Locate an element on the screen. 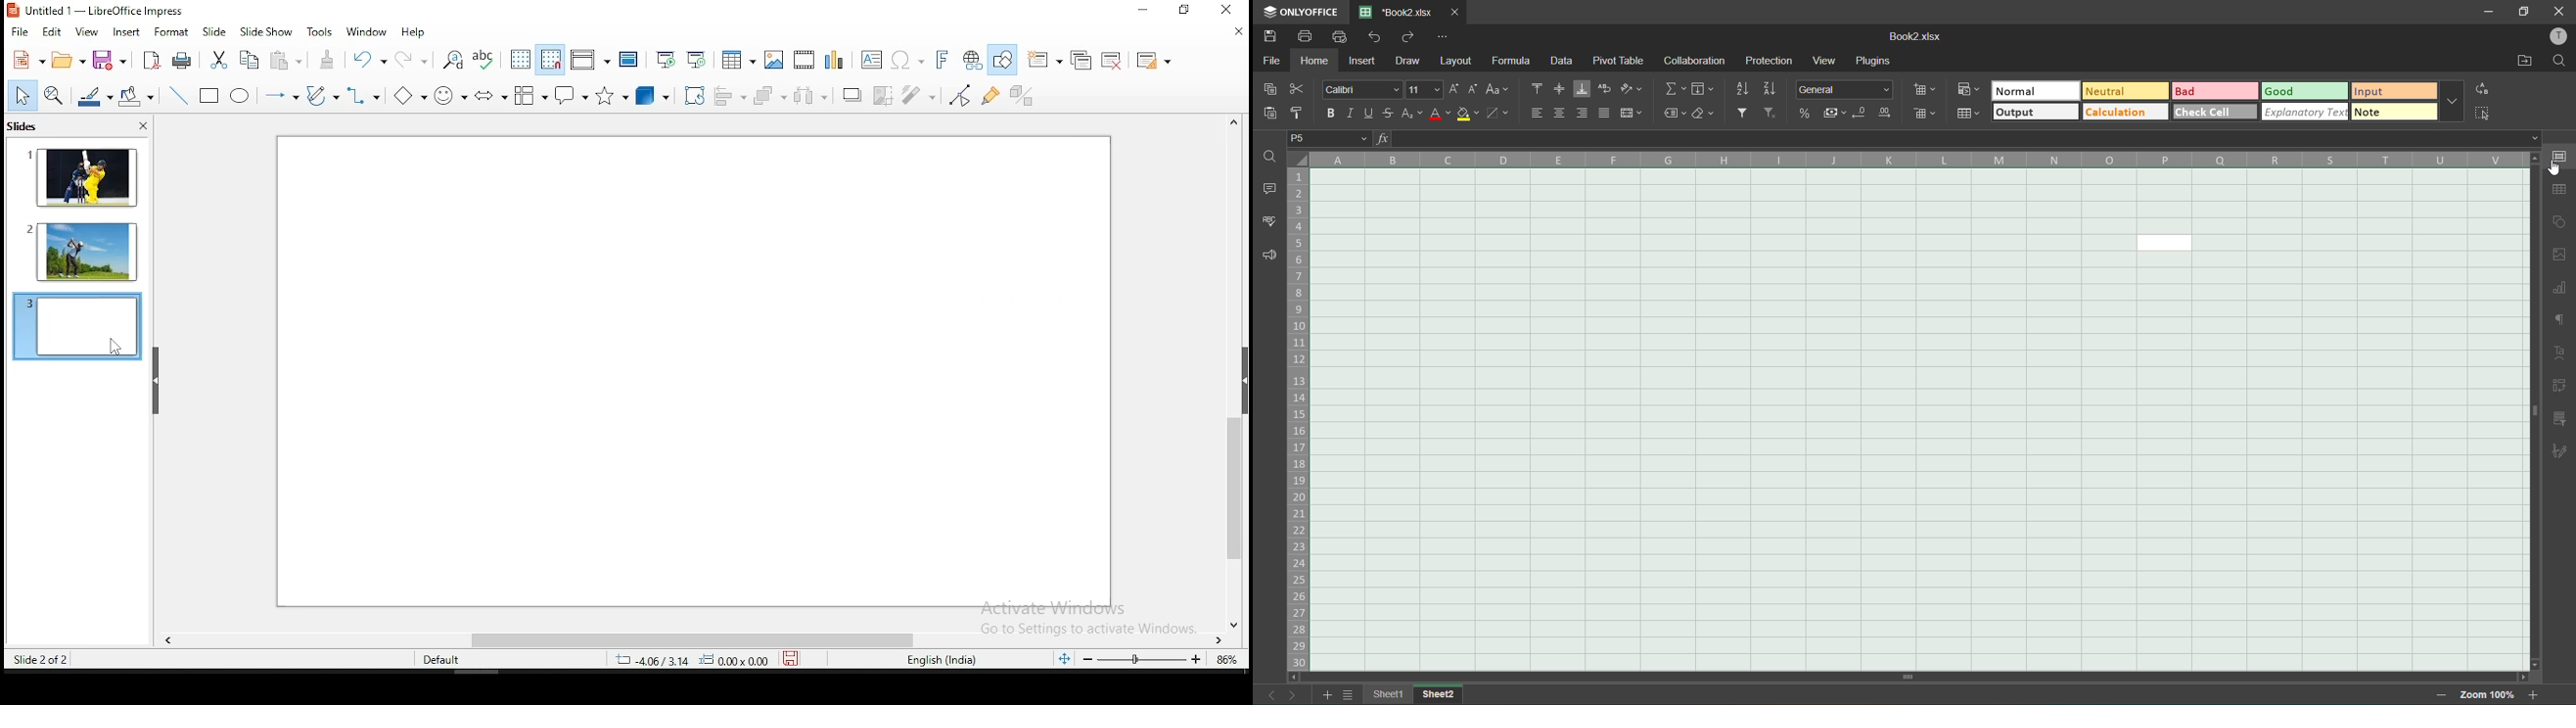 The height and width of the screenshot is (728, 2576). shapes is located at coordinates (2560, 221).